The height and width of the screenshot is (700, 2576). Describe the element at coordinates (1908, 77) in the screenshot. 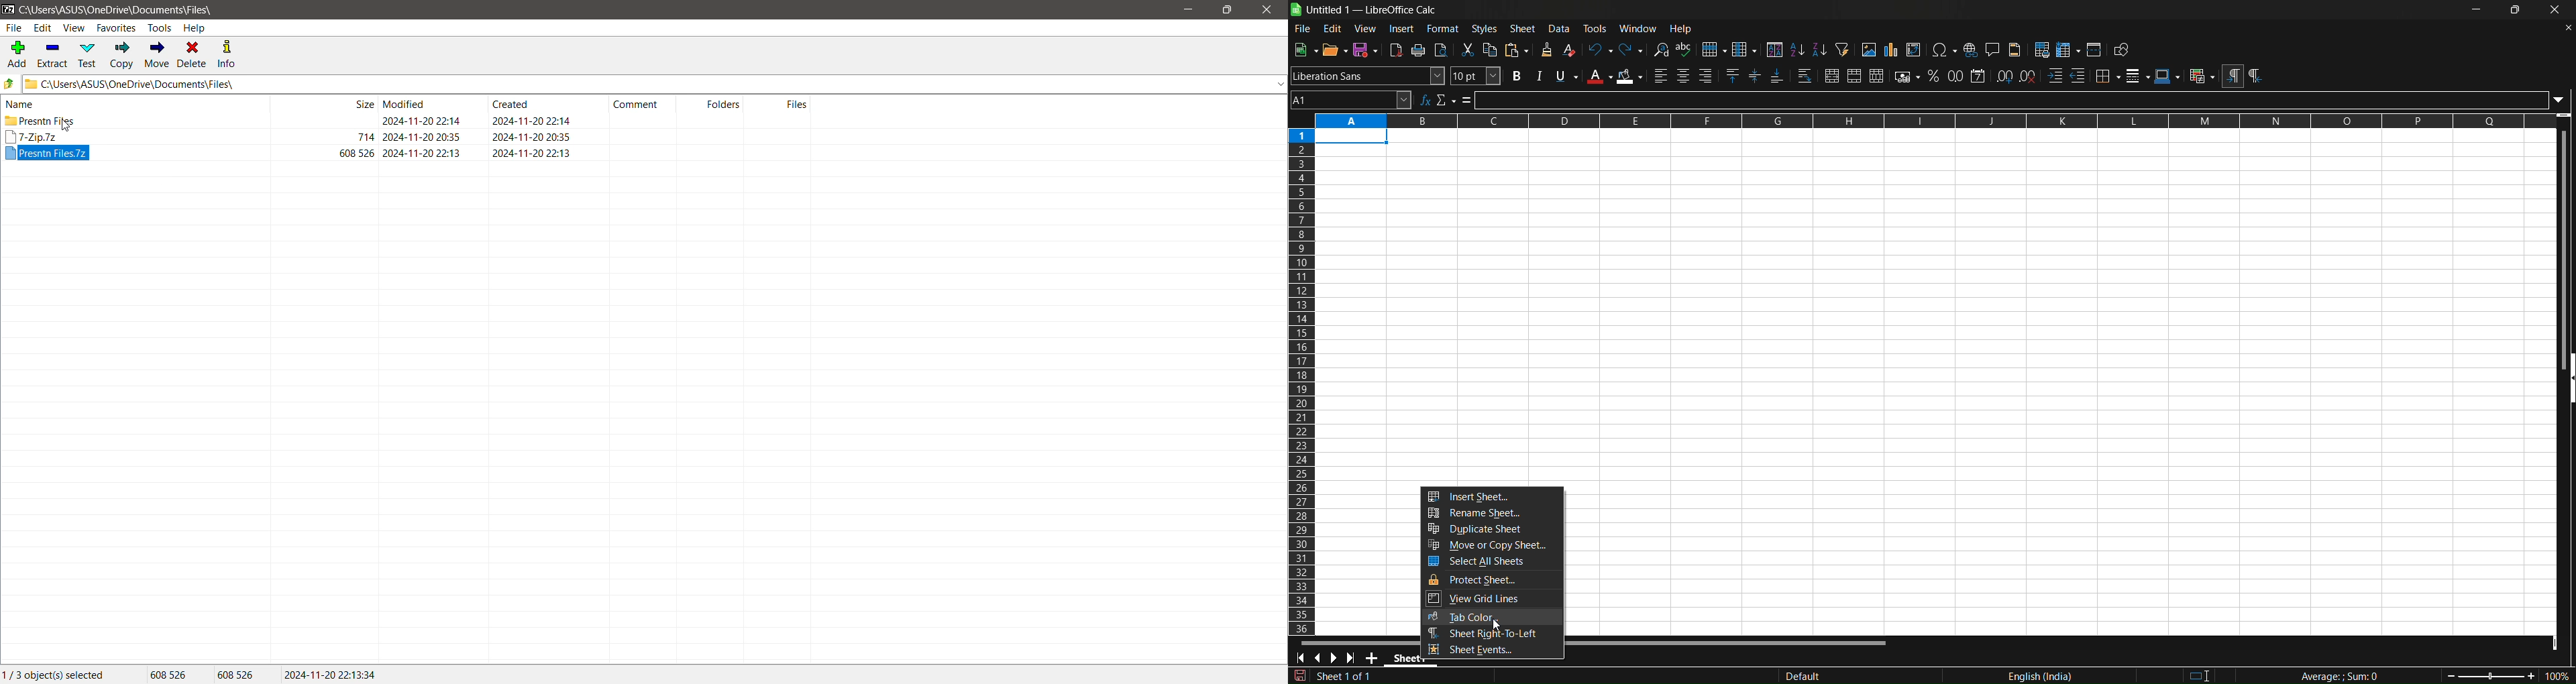

I see `format as currency` at that location.